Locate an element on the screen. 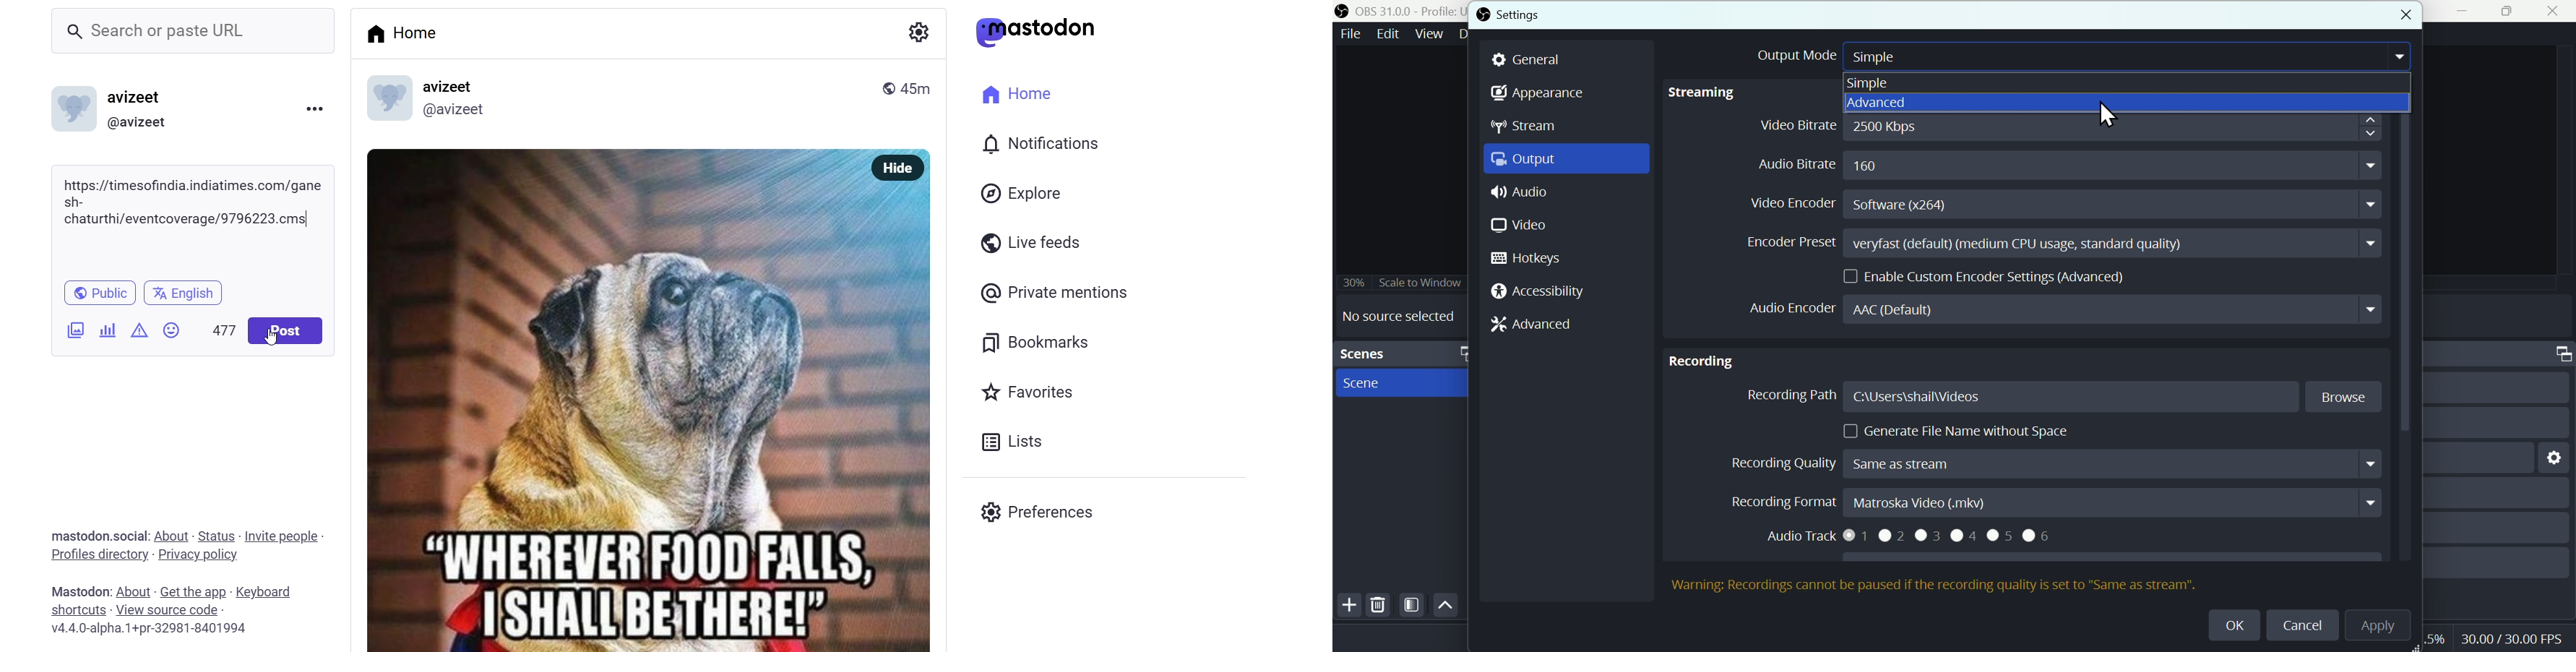 This screenshot has height=672, width=2576. Edit is located at coordinates (1389, 33).